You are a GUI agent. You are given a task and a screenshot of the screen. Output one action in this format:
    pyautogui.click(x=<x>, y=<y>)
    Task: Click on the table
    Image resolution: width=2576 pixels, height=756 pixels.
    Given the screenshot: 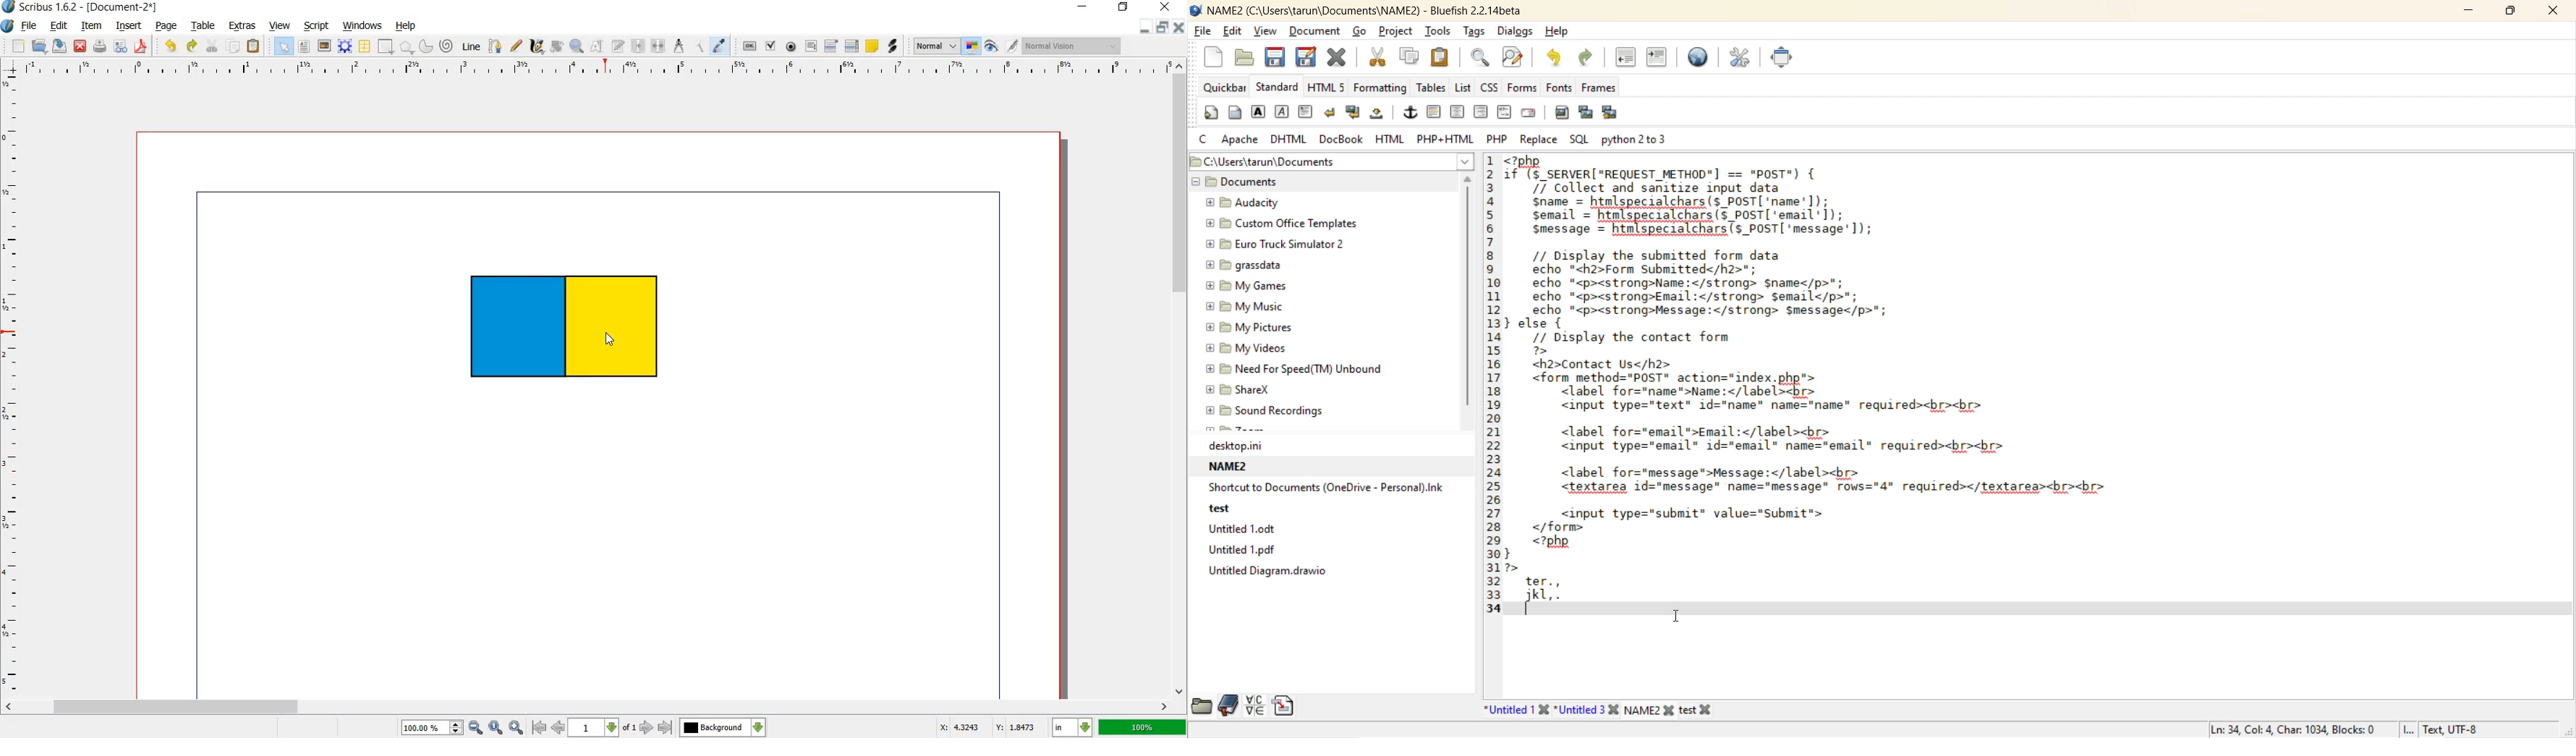 What is the action you would take?
    pyautogui.click(x=365, y=46)
    